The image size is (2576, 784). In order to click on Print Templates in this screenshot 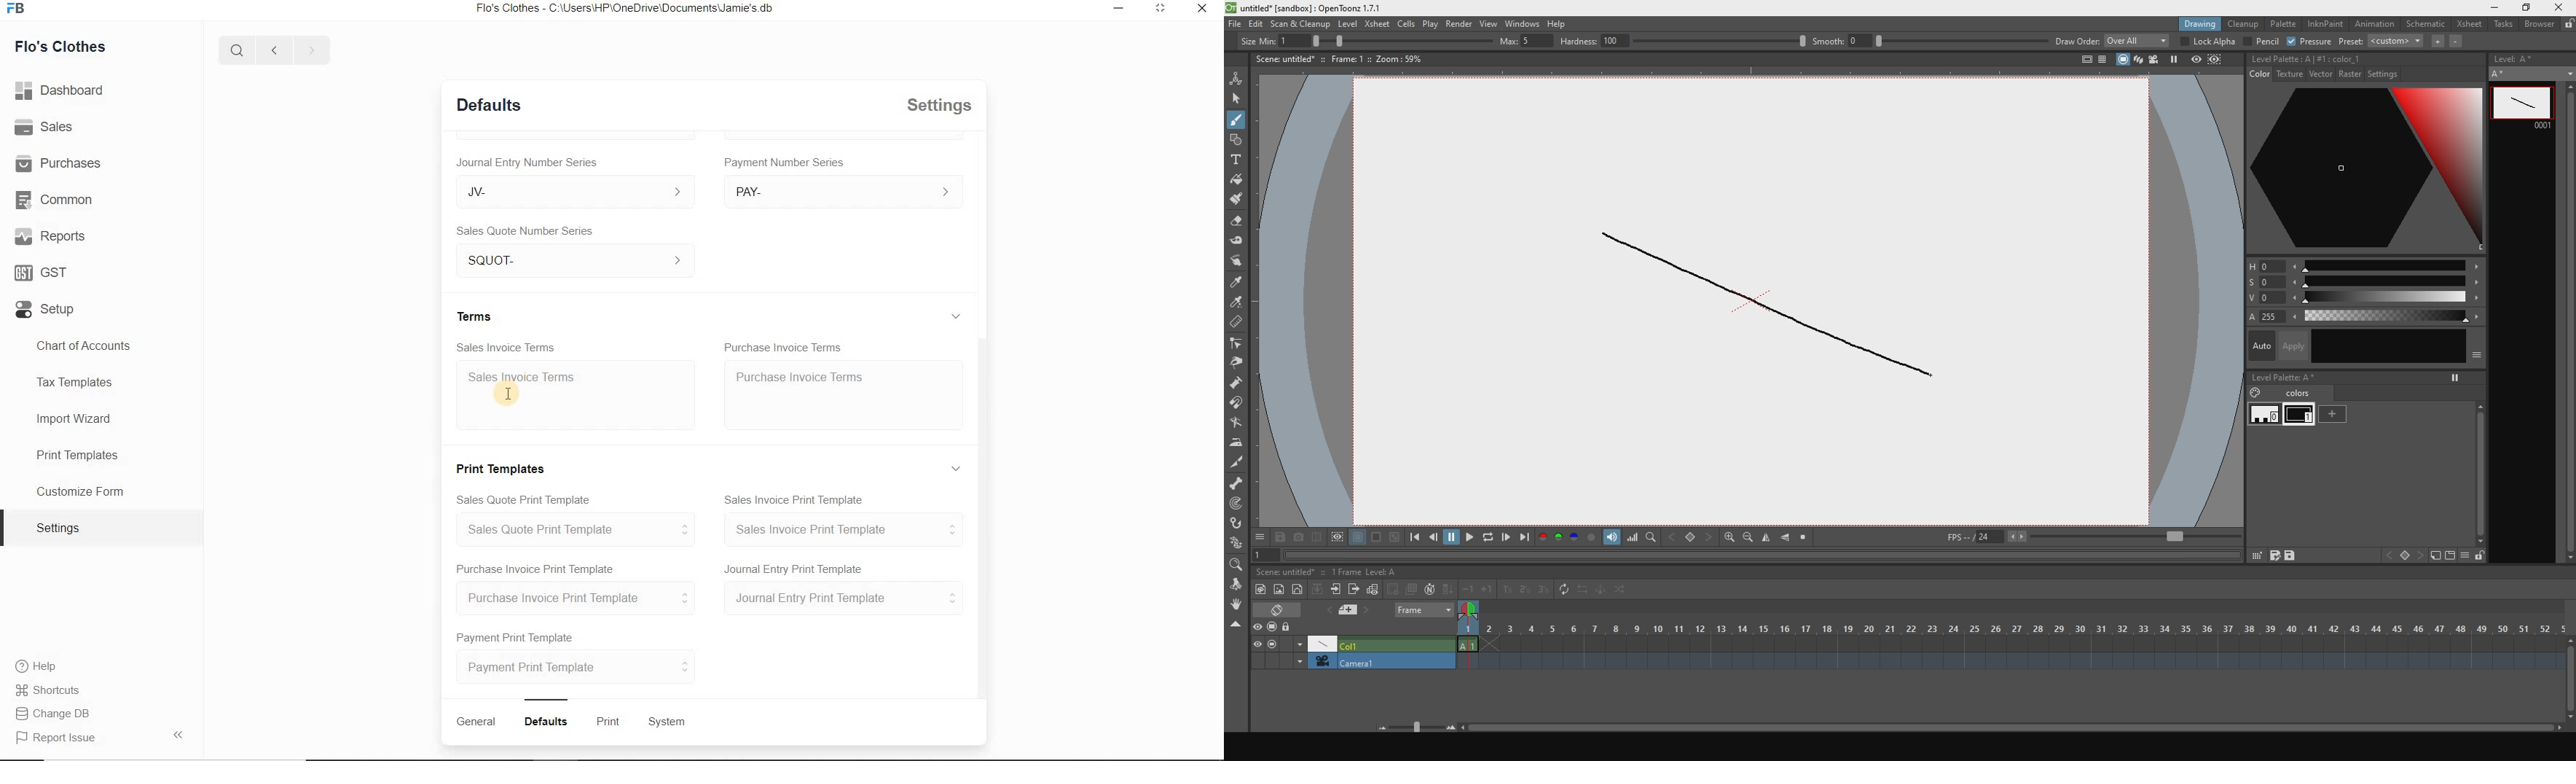, I will do `click(76, 454)`.